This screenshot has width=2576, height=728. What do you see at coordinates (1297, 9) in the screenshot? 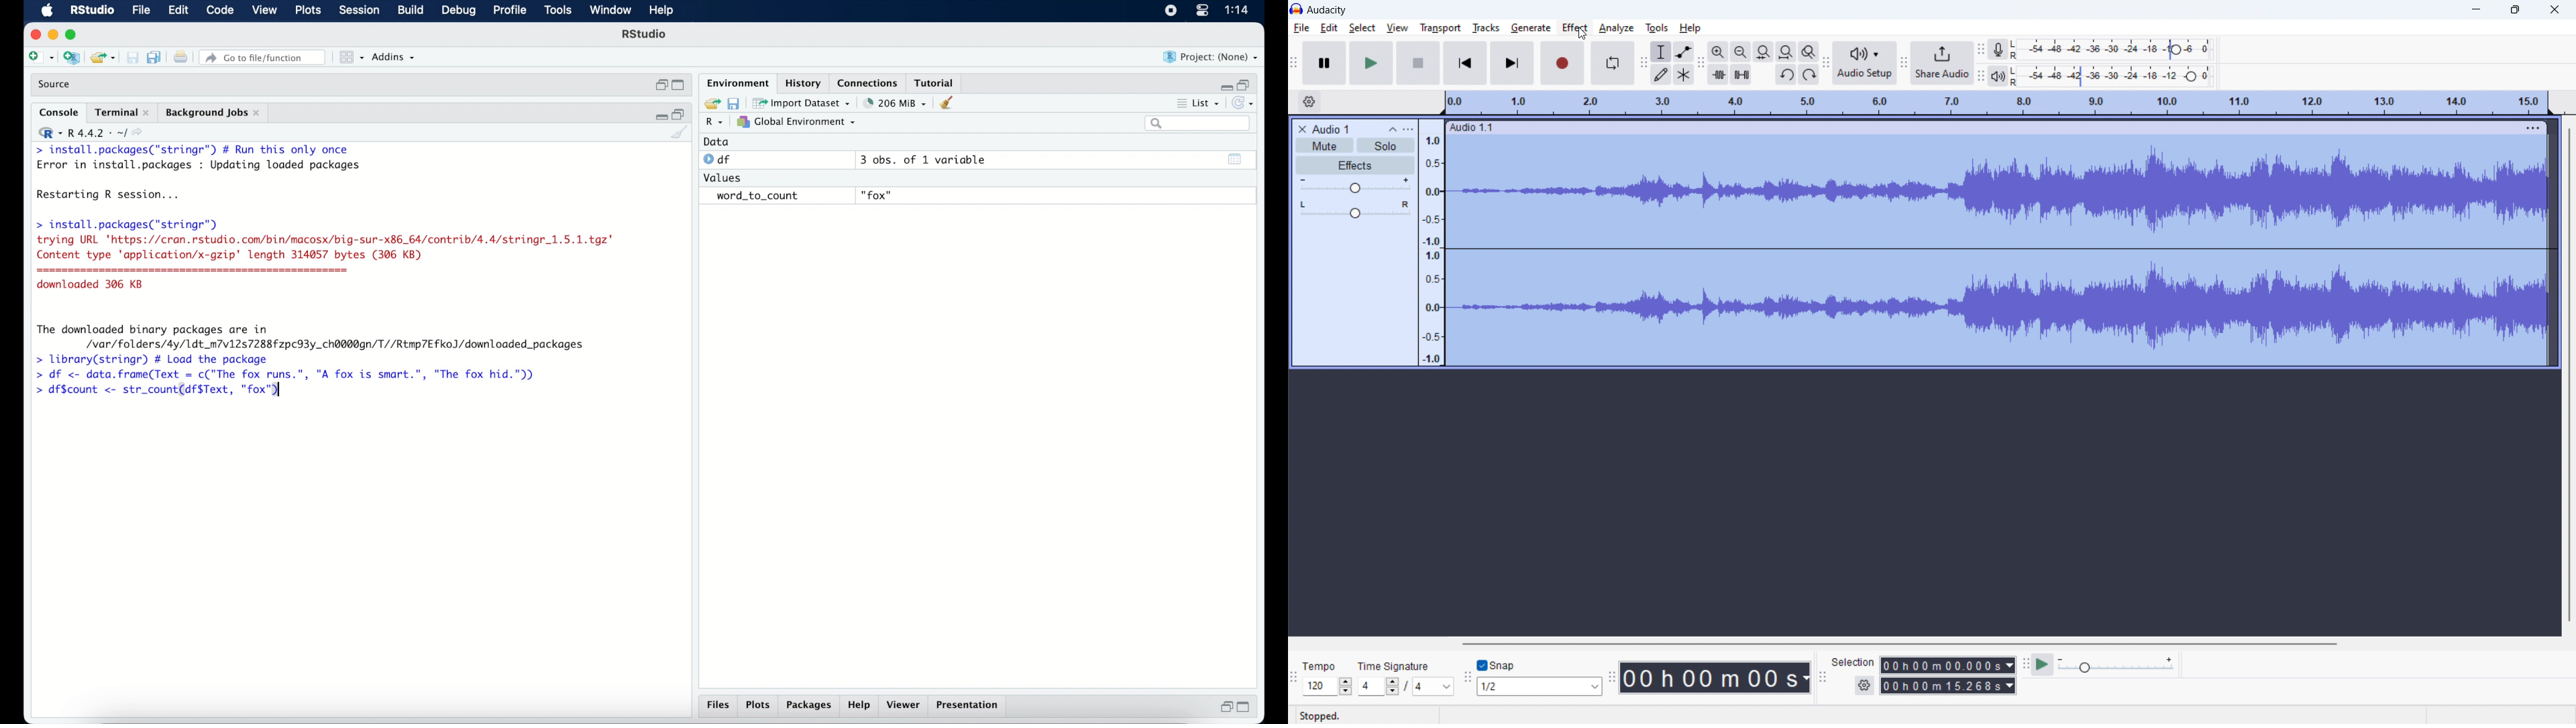
I see `Audacity logo` at bounding box center [1297, 9].